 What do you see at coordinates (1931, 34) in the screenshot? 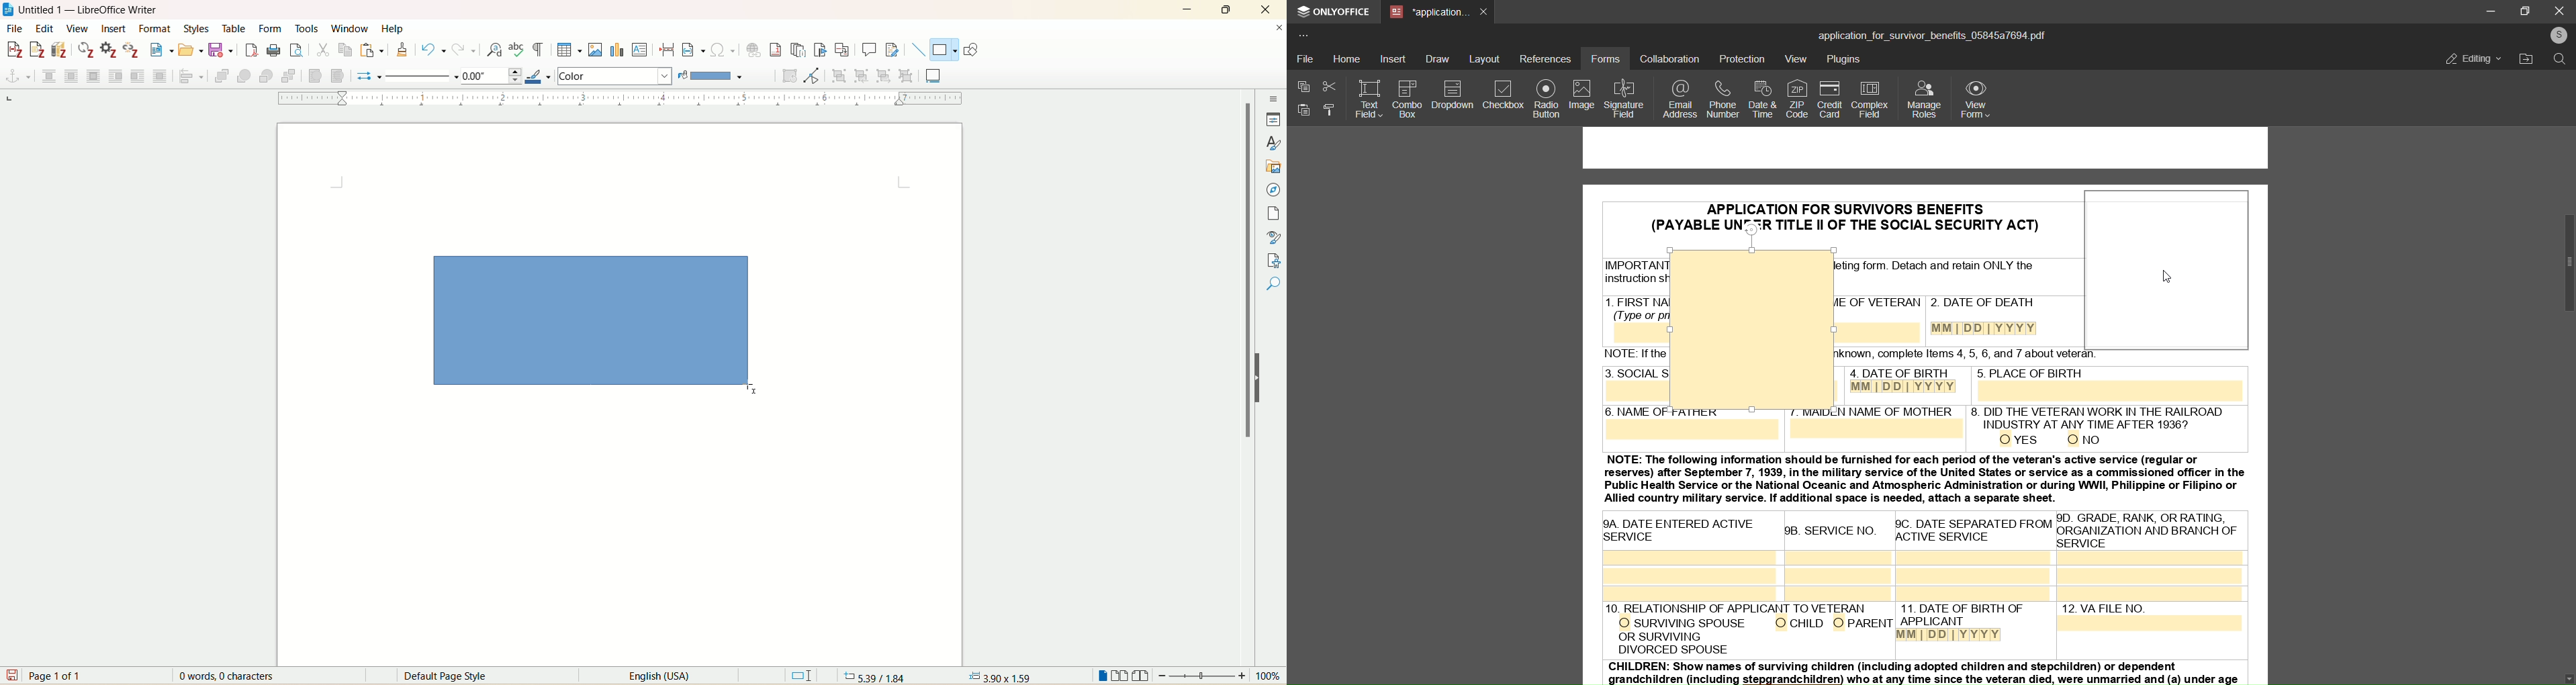
I see `title` at bounding box center [1931, 34].